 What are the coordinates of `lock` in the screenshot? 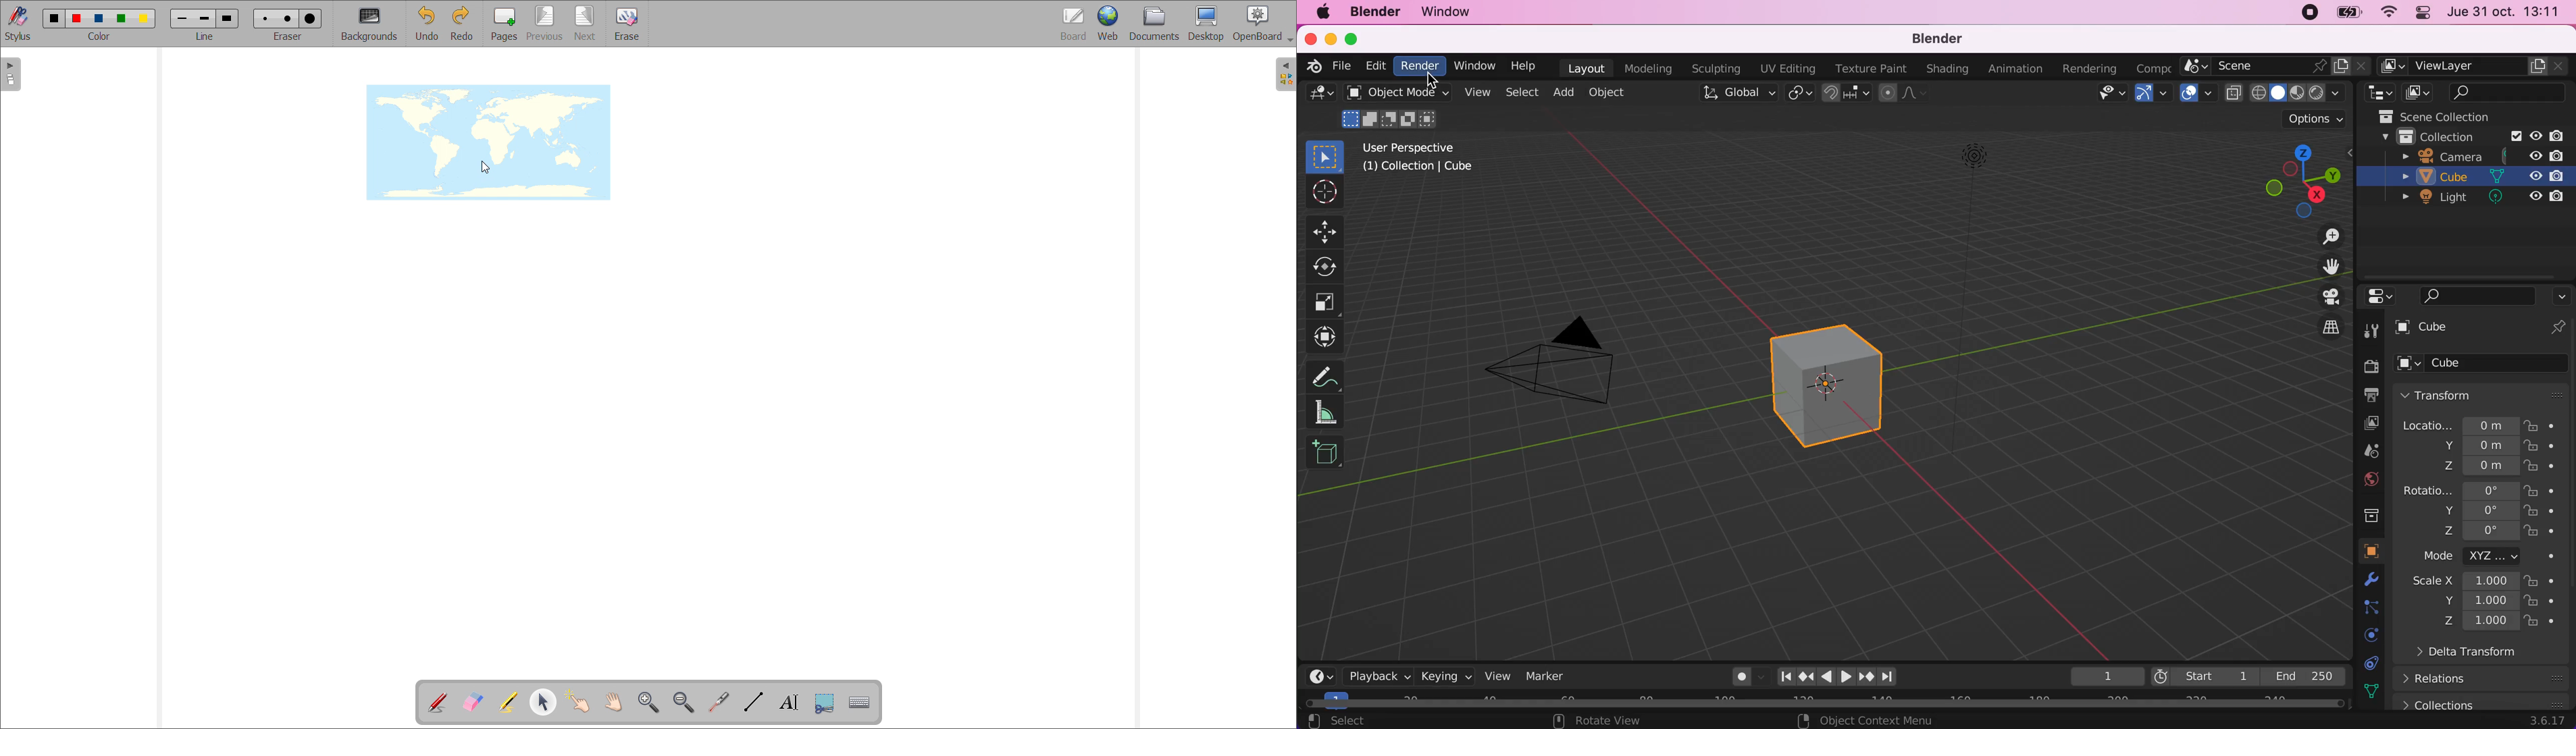 It's located at (2543, 449).